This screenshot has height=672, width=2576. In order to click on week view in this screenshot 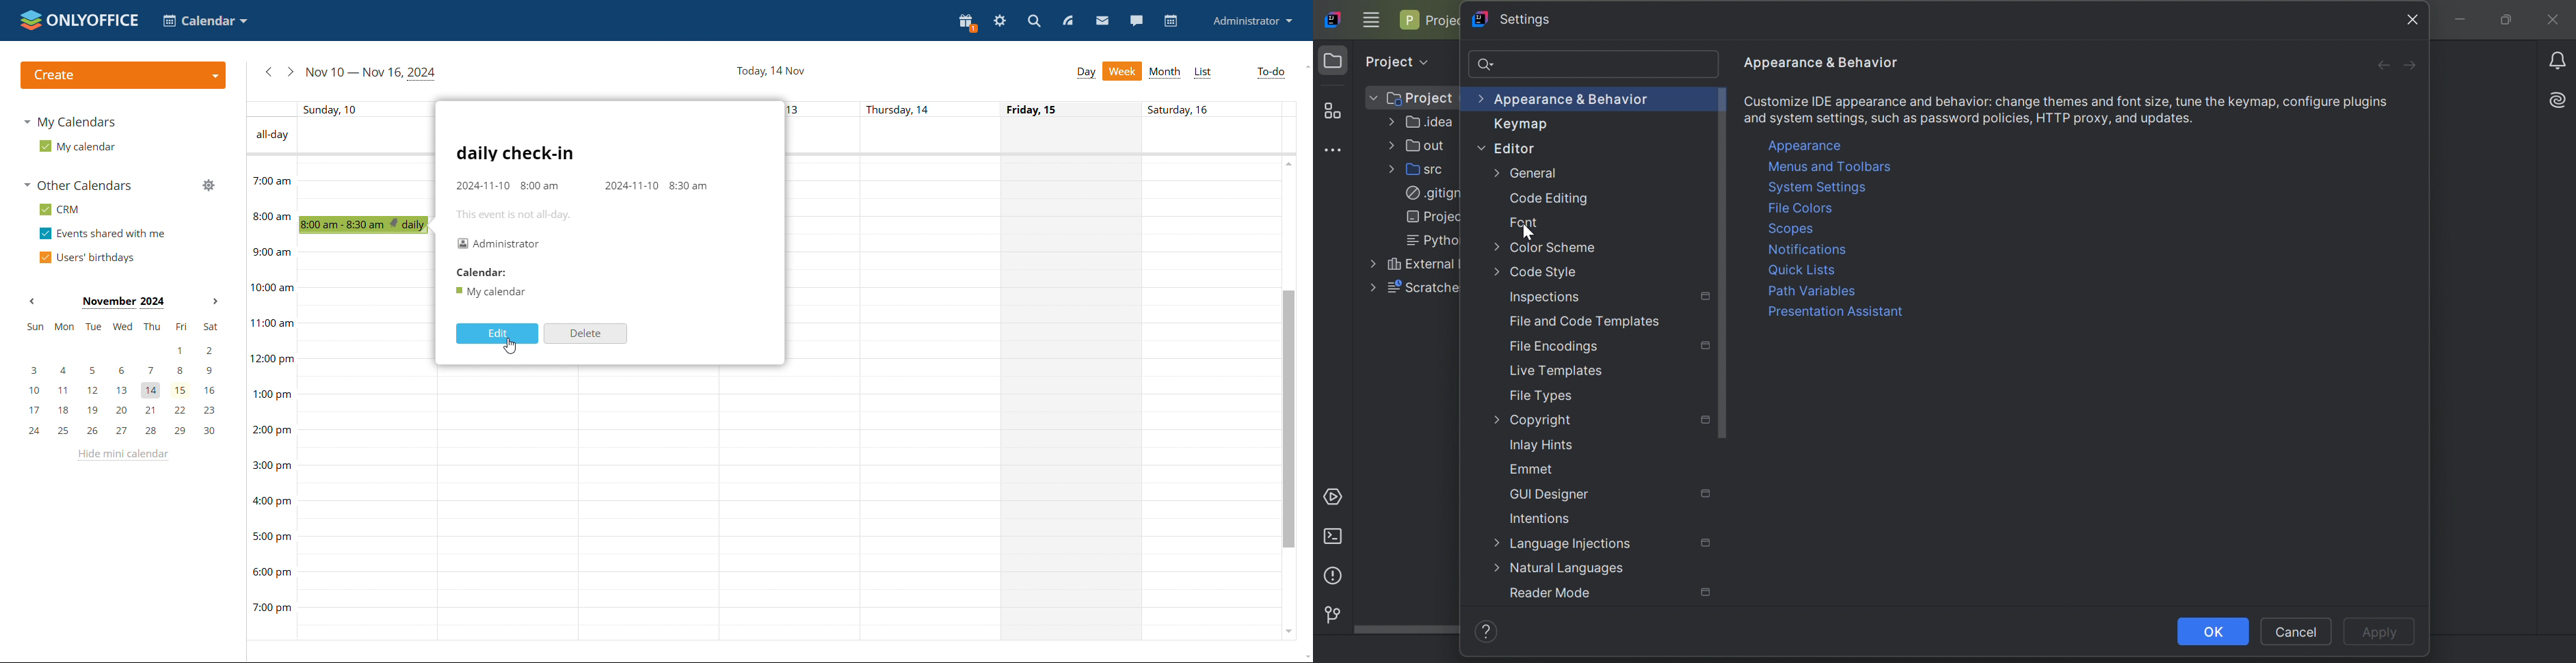, I will do `click(1123, 71)`.